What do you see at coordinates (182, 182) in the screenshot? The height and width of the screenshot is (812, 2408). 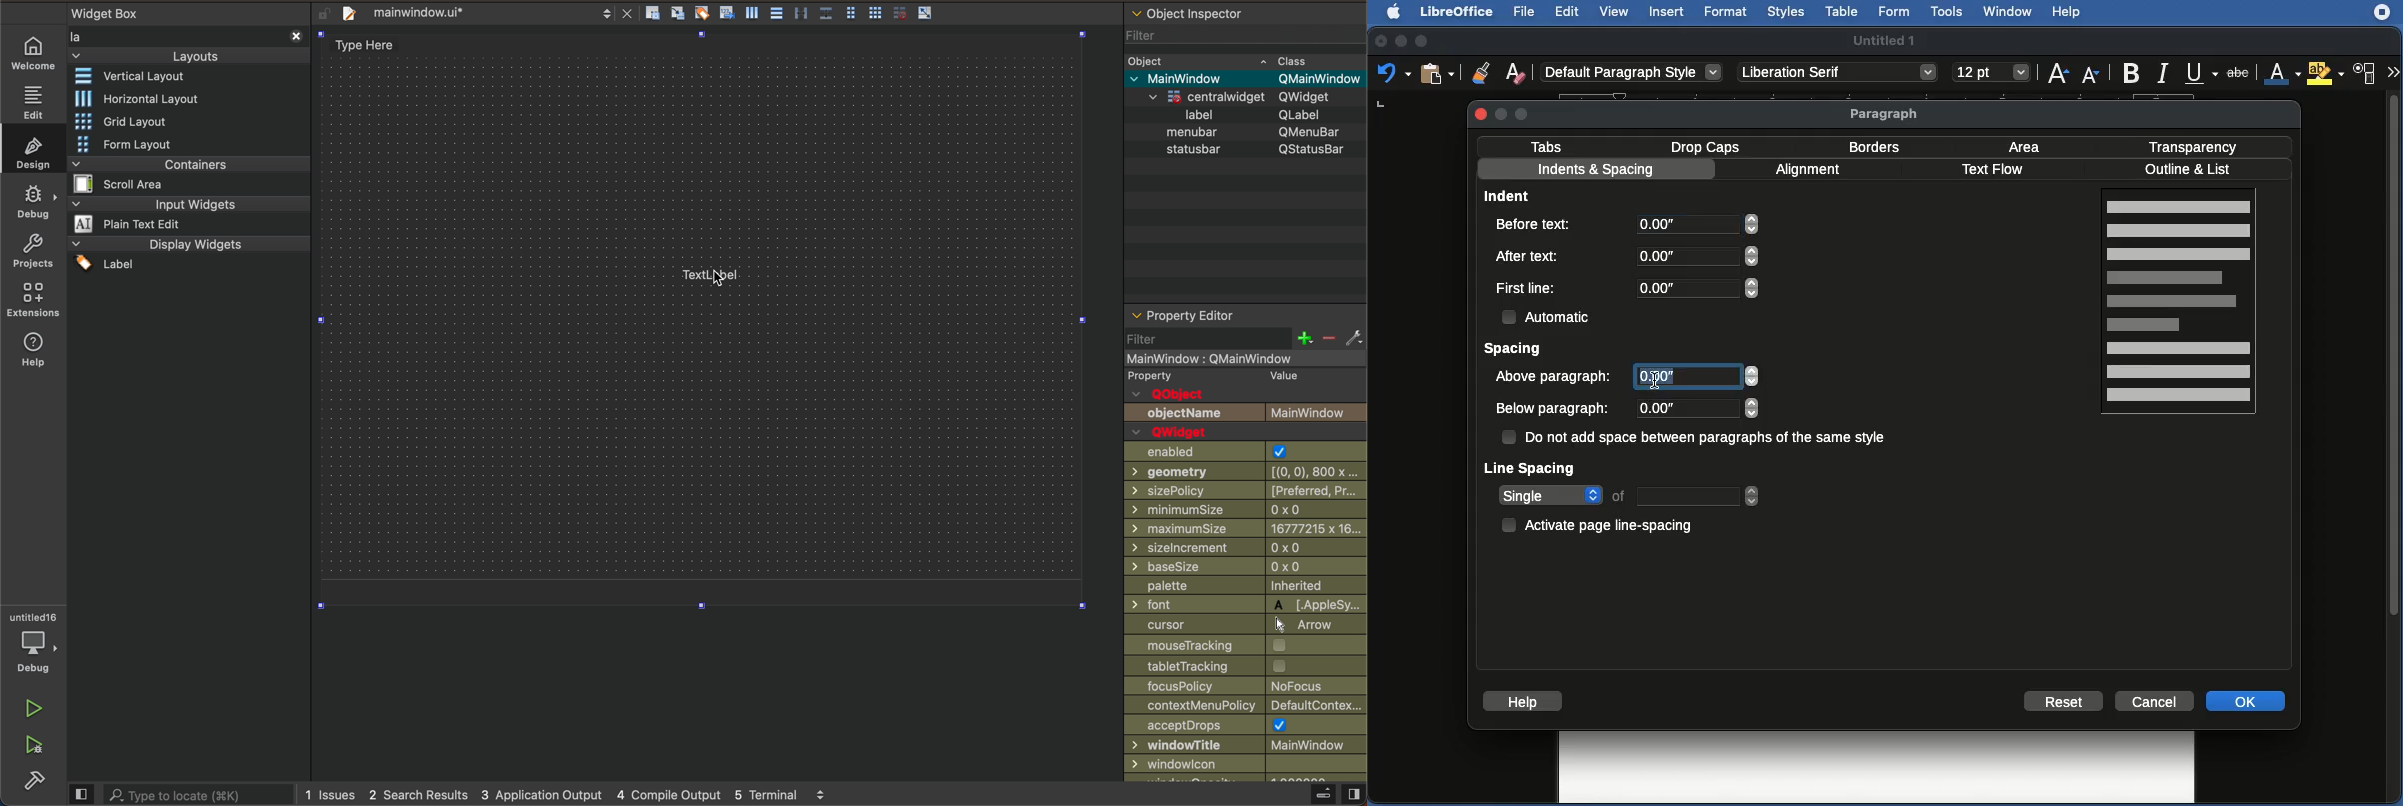 I see `containers` at bounding box center [182, 182].